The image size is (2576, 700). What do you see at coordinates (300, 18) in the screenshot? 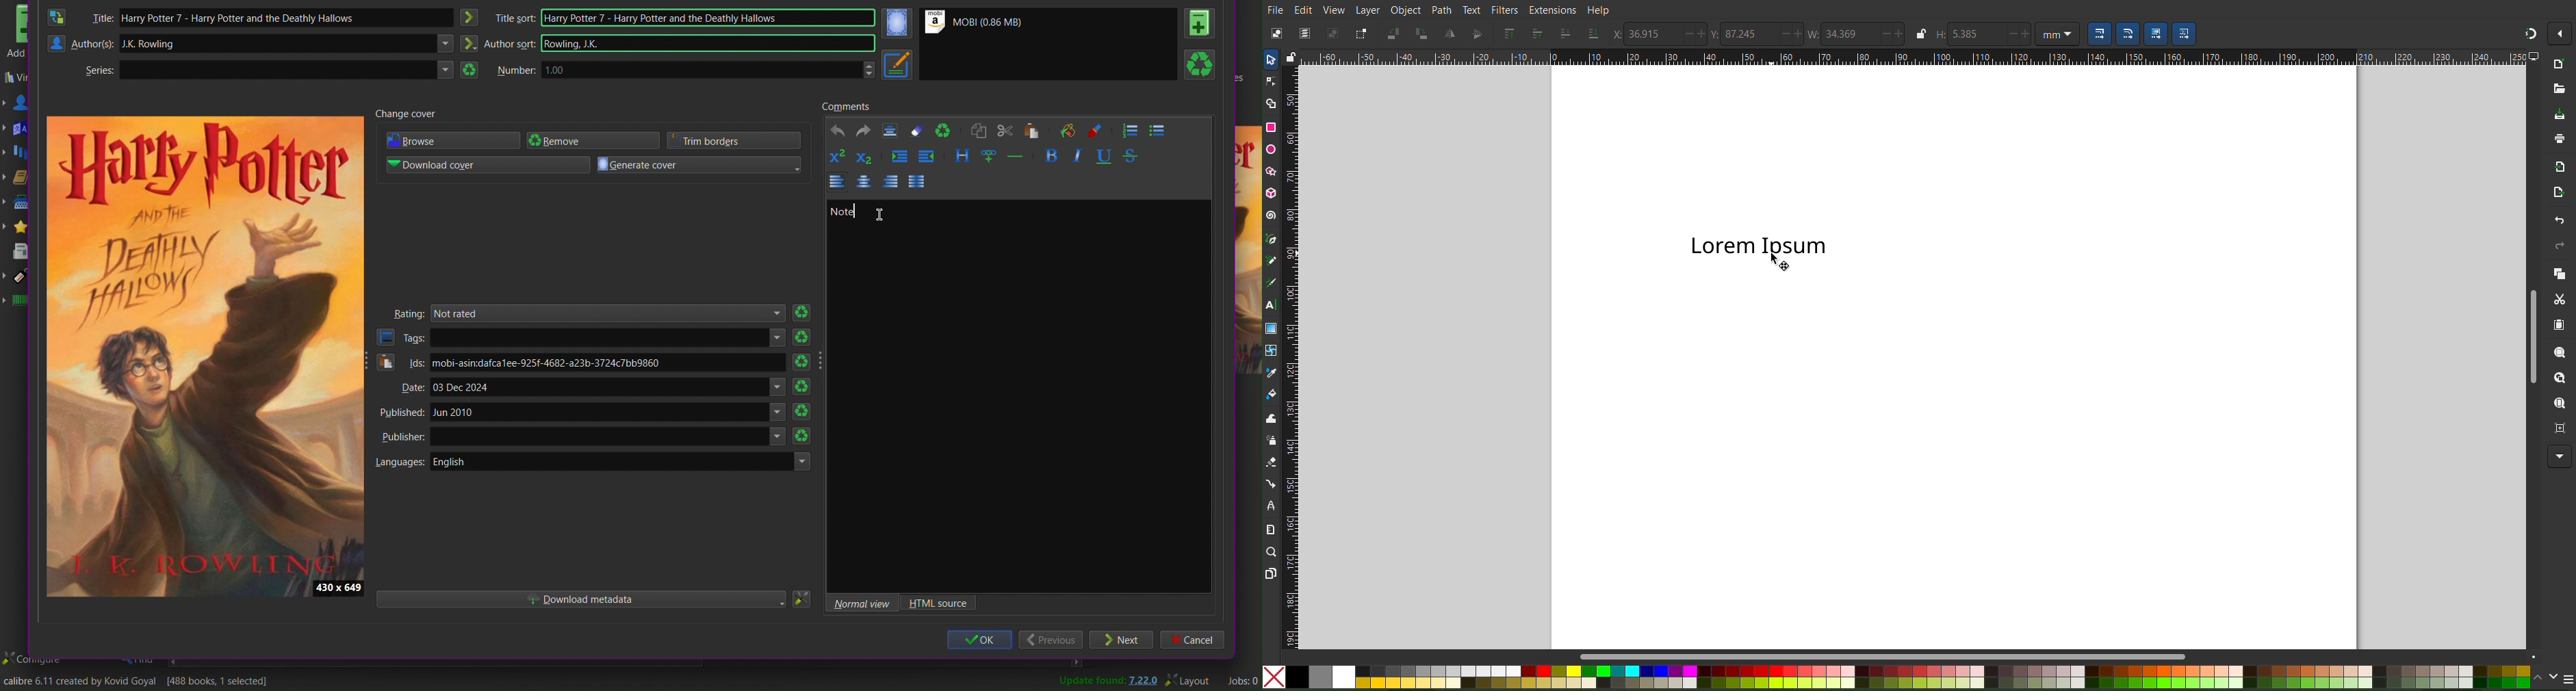
I see `Harry Potter 7` at bounding box center [300, 18].